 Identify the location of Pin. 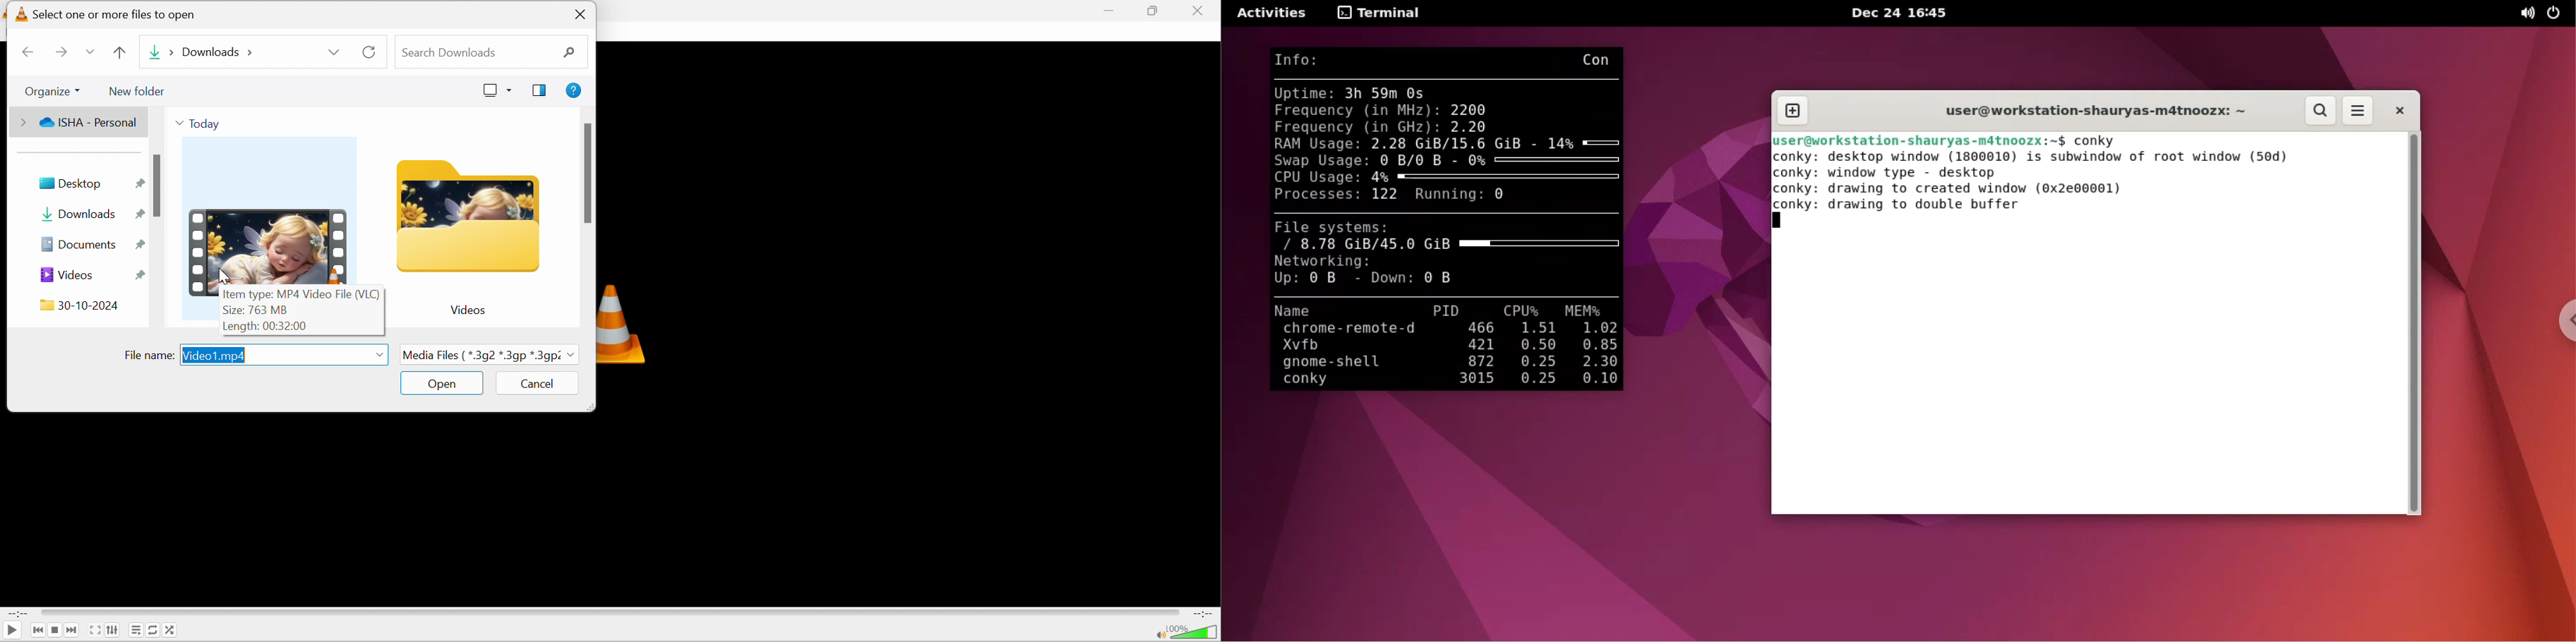
(137, 184).